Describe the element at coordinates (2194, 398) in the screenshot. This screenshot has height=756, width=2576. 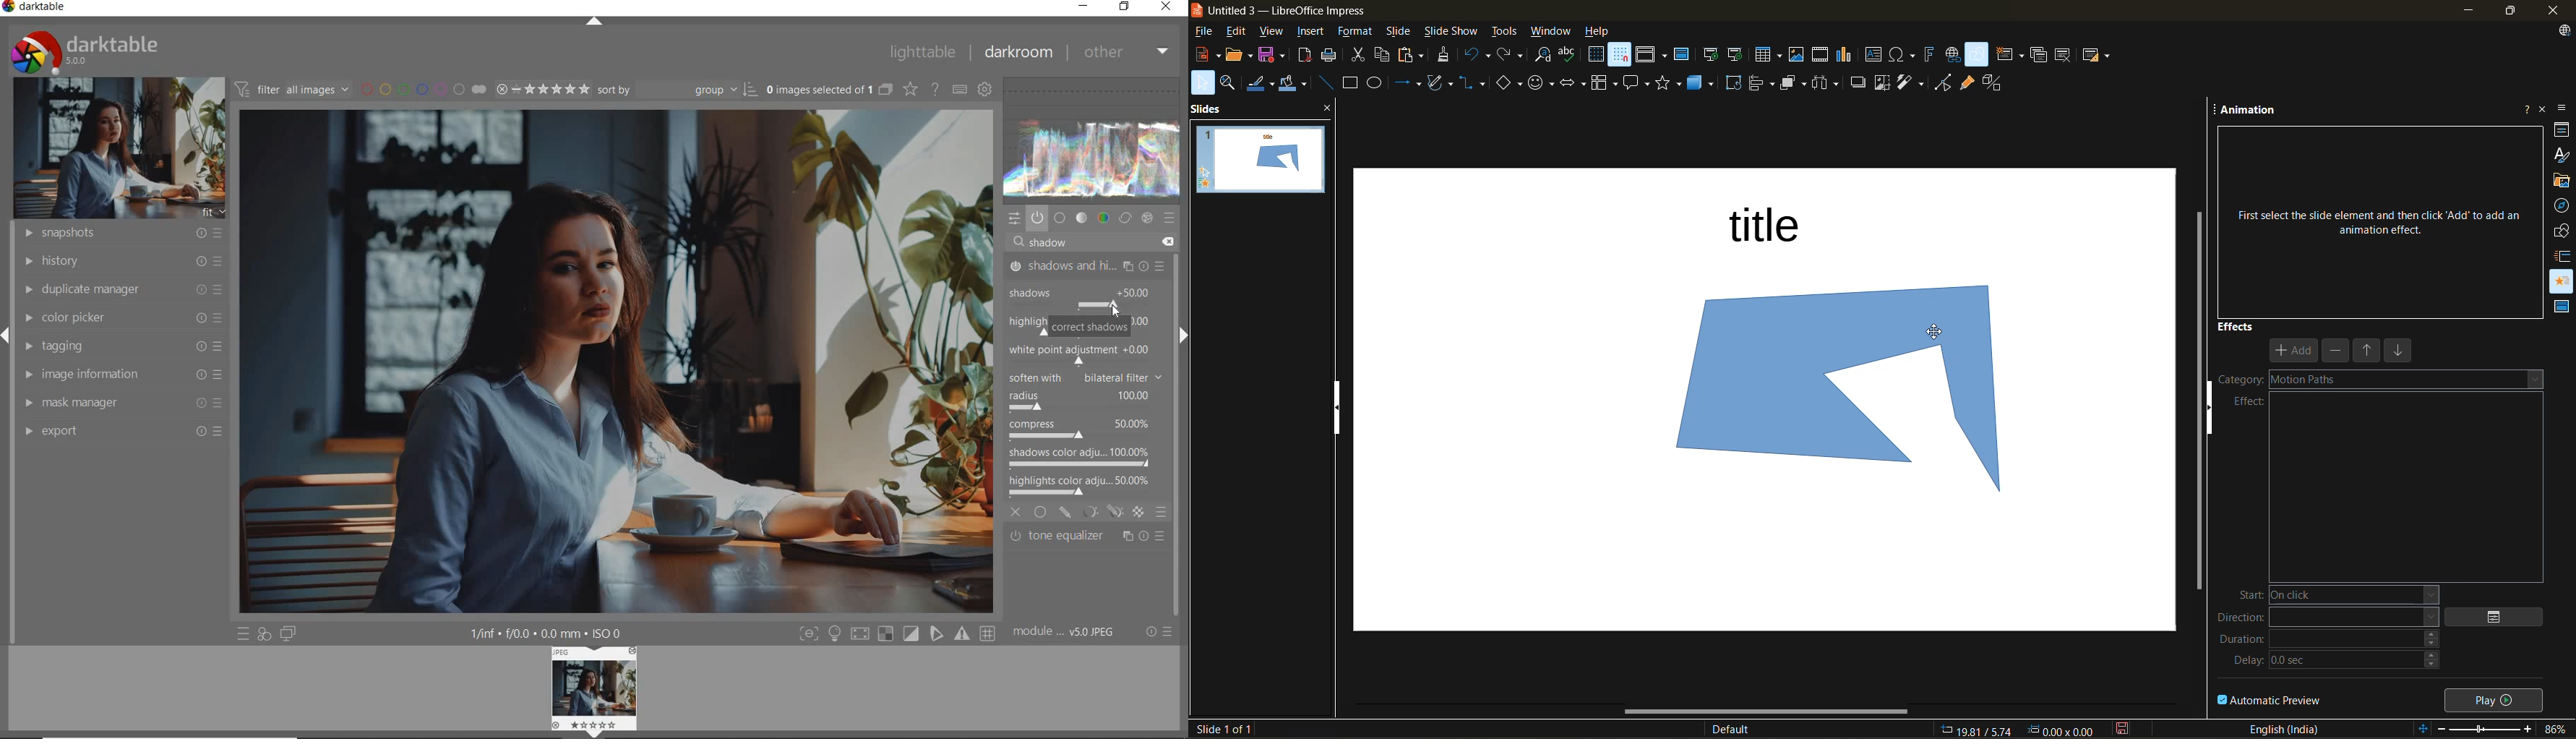
I see `vertical scroll bar` at that location.